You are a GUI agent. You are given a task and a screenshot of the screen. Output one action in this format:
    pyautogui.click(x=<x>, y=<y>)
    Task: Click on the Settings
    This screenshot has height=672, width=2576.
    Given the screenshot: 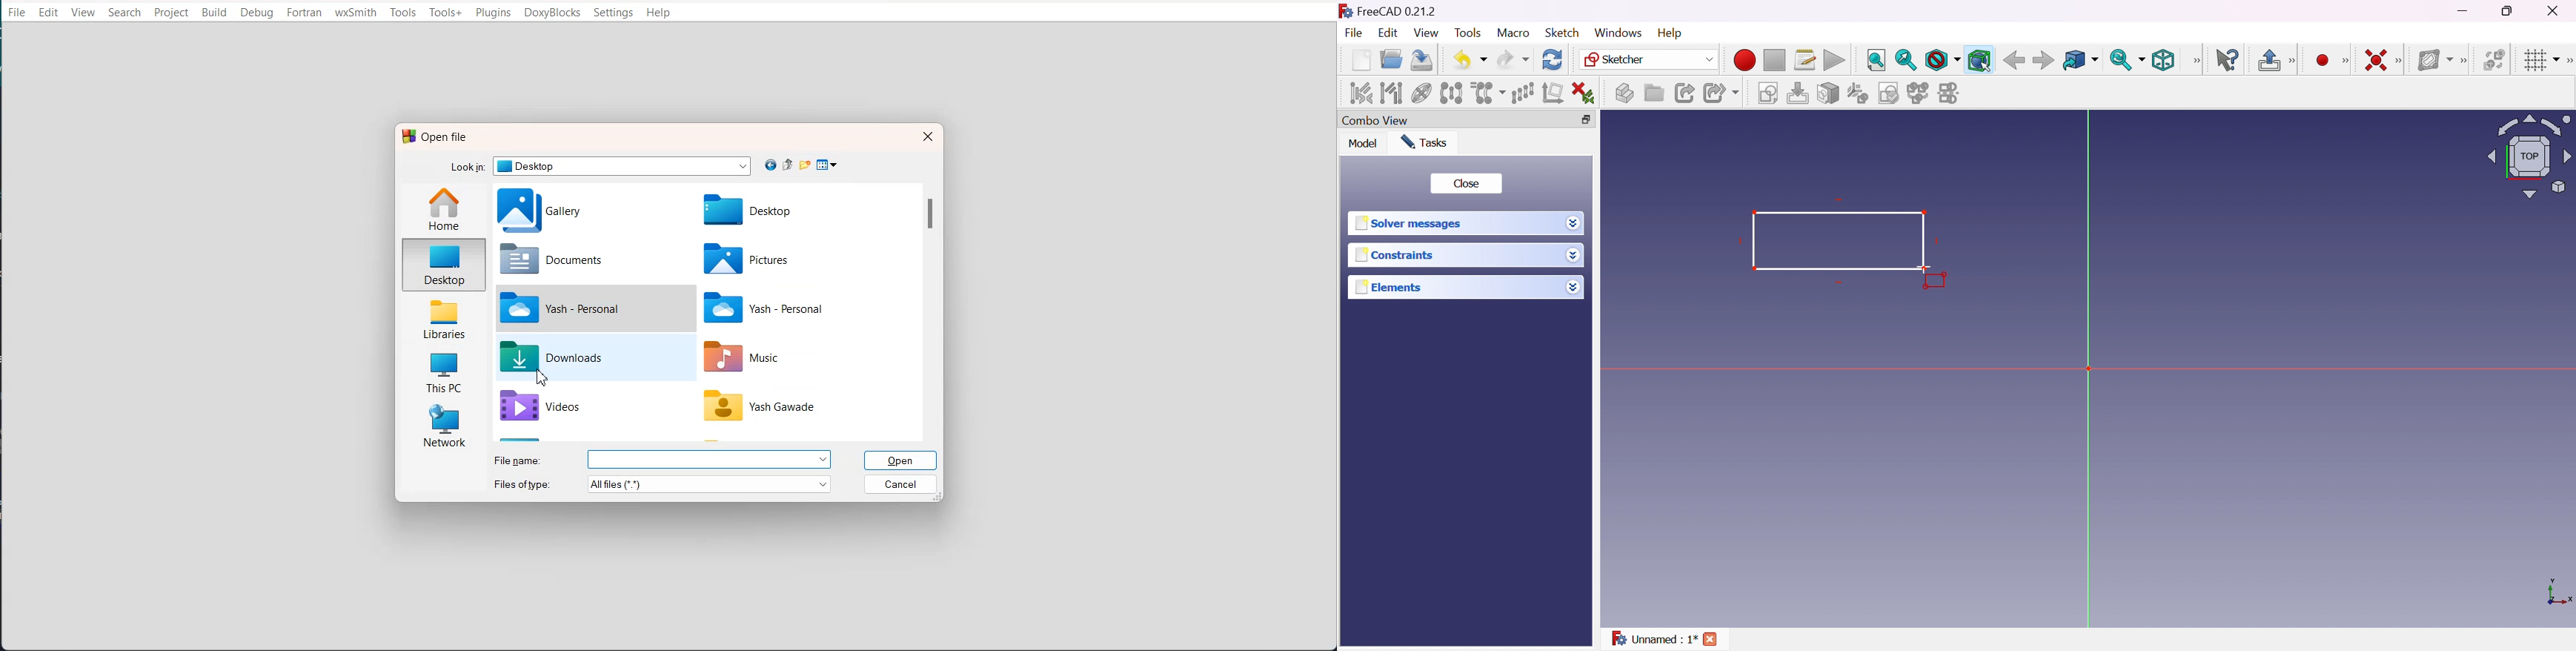 What is the action you would take?
    pyautogui.click(x=613, y=13)
    